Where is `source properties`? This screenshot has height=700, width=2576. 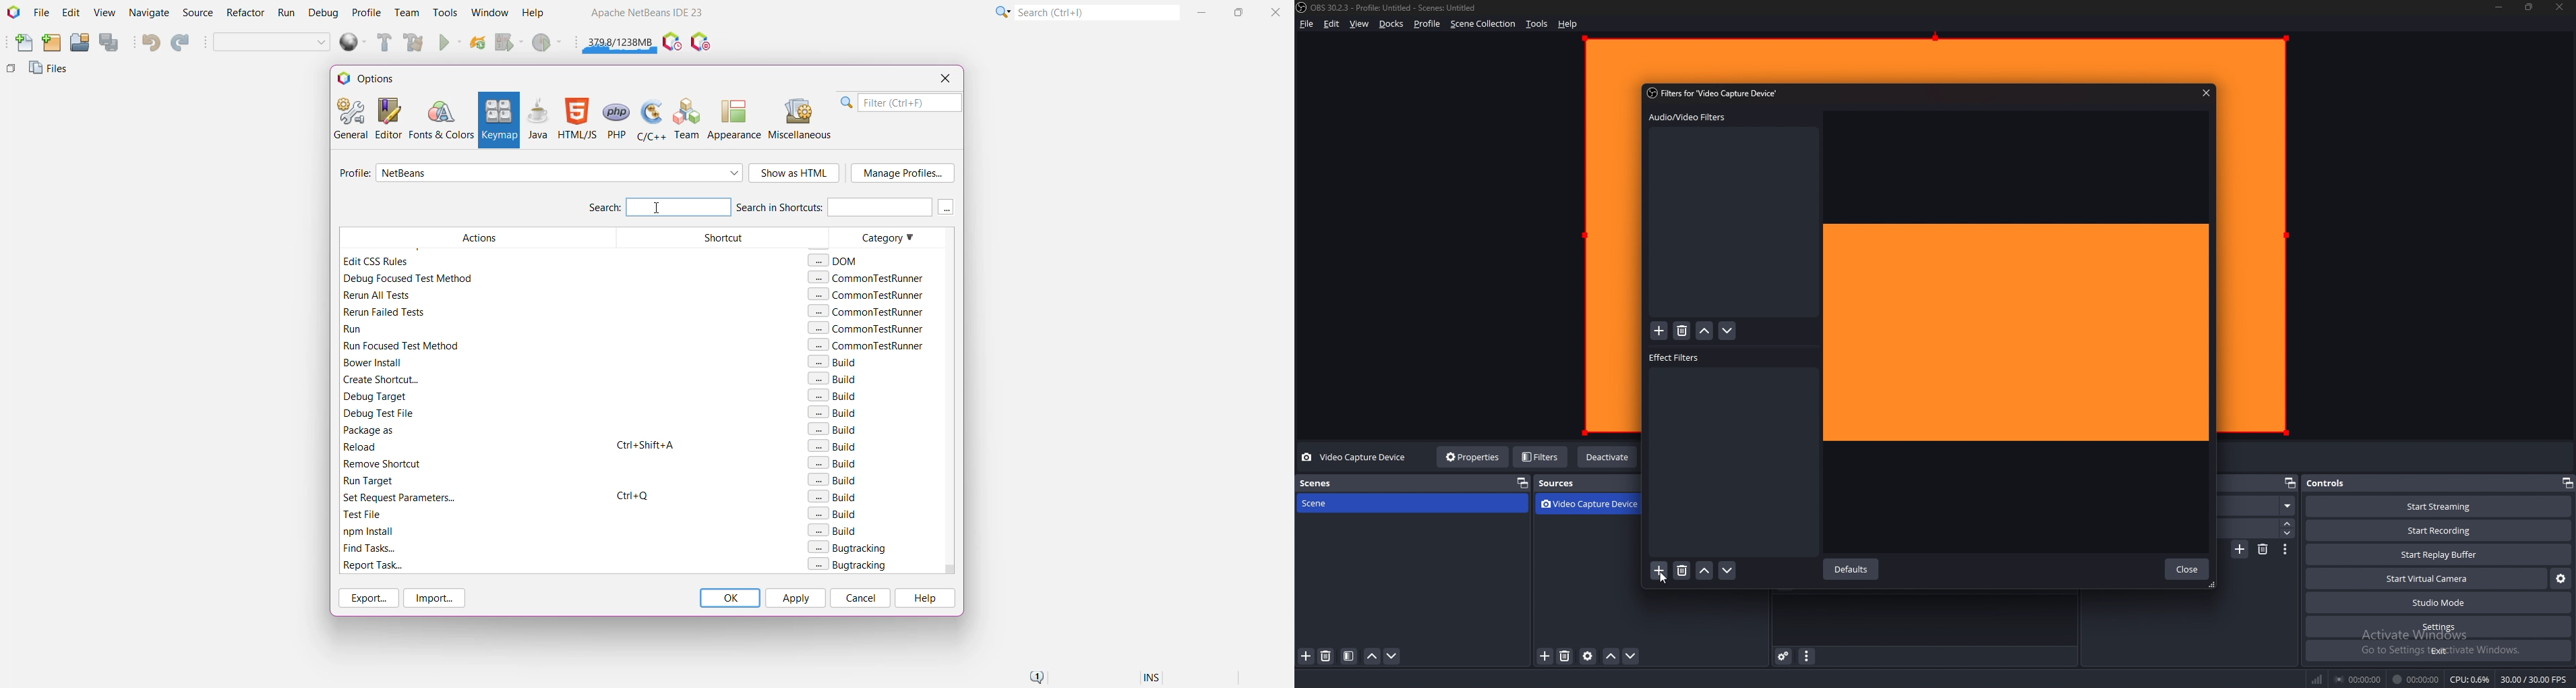 source properties is located at coordinates (1588, 657).